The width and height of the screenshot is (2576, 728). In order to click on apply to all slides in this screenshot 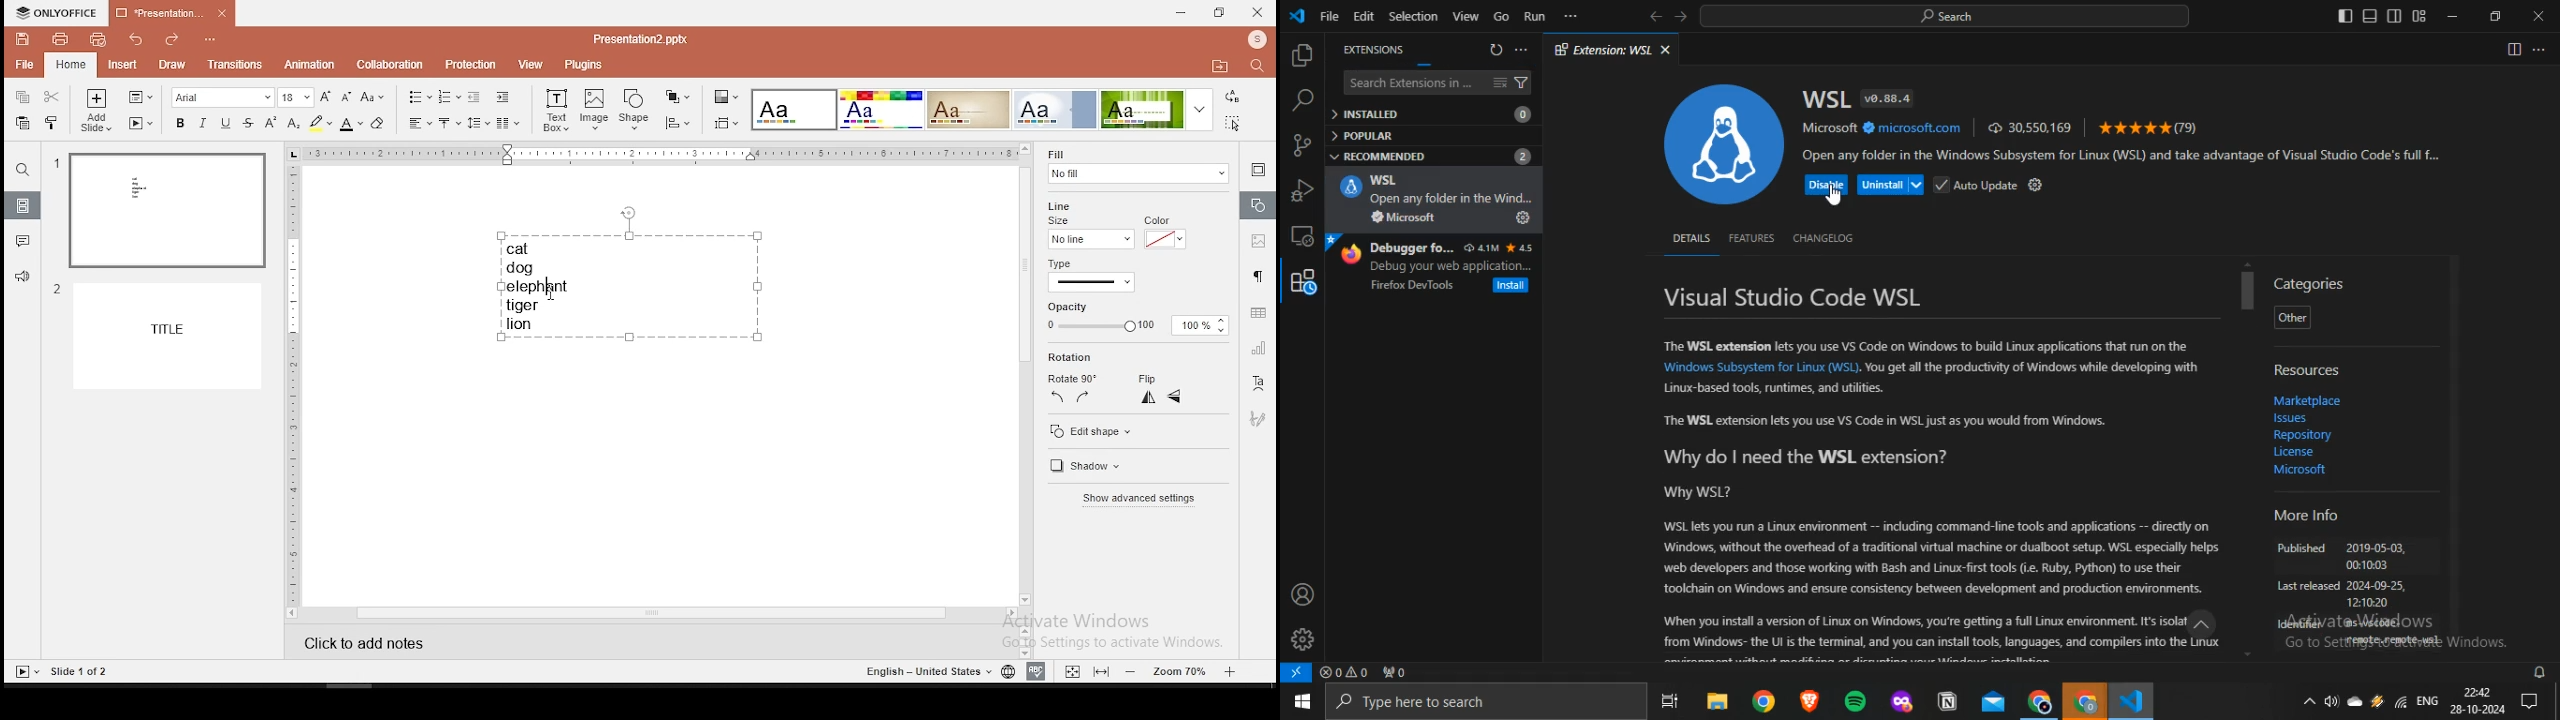, I will do `click(1100, 326)`.